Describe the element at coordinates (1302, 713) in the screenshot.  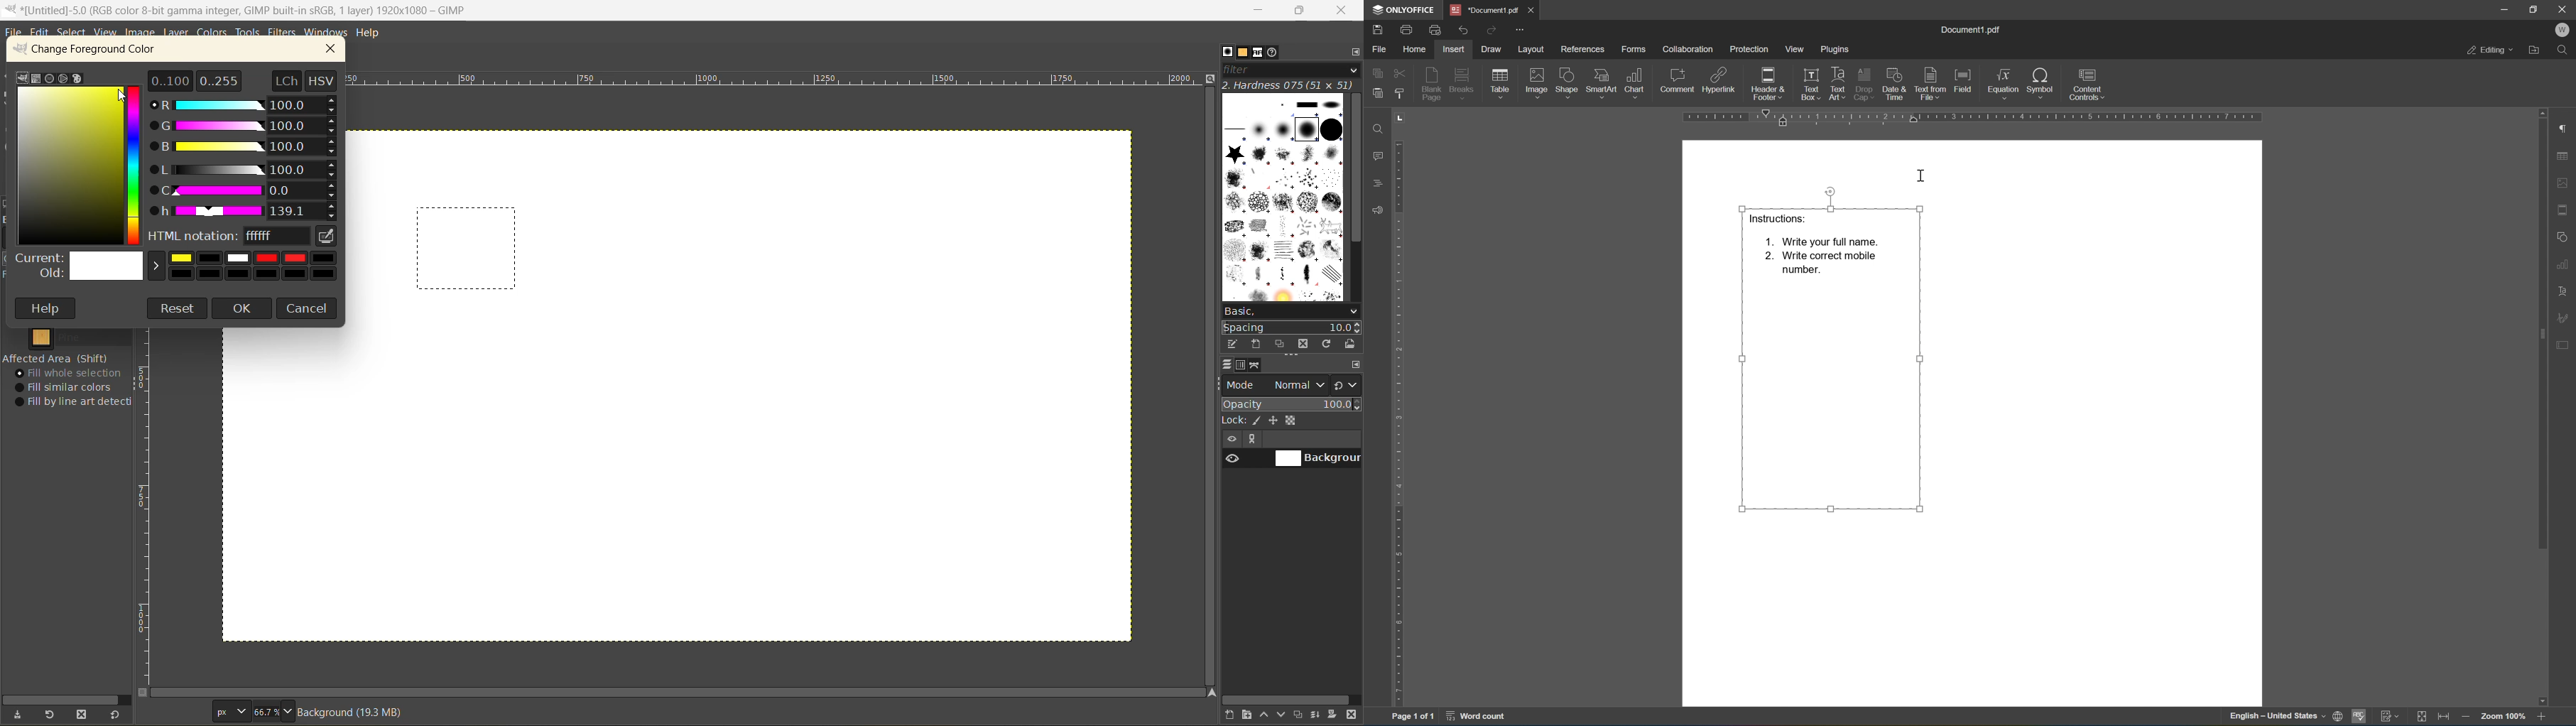
I see `create a duplicate layer` at that location.